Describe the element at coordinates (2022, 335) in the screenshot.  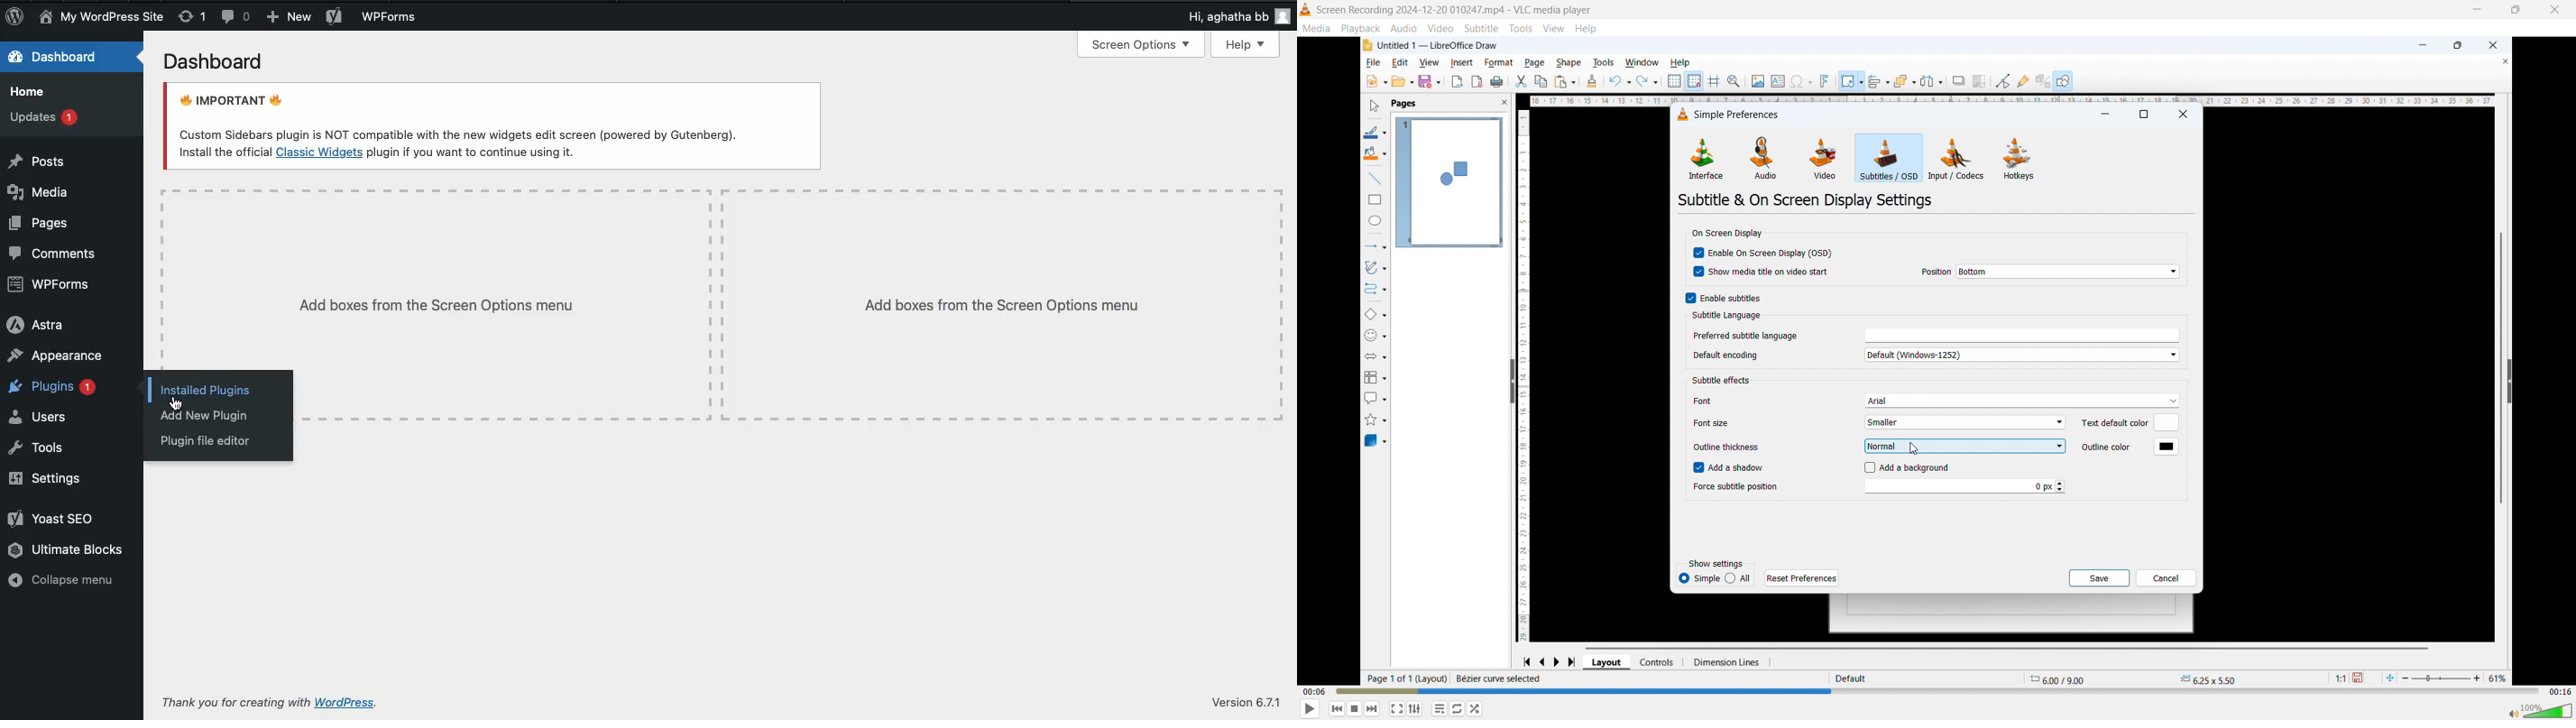
I see `Select preferred subtitle language ` at that location.